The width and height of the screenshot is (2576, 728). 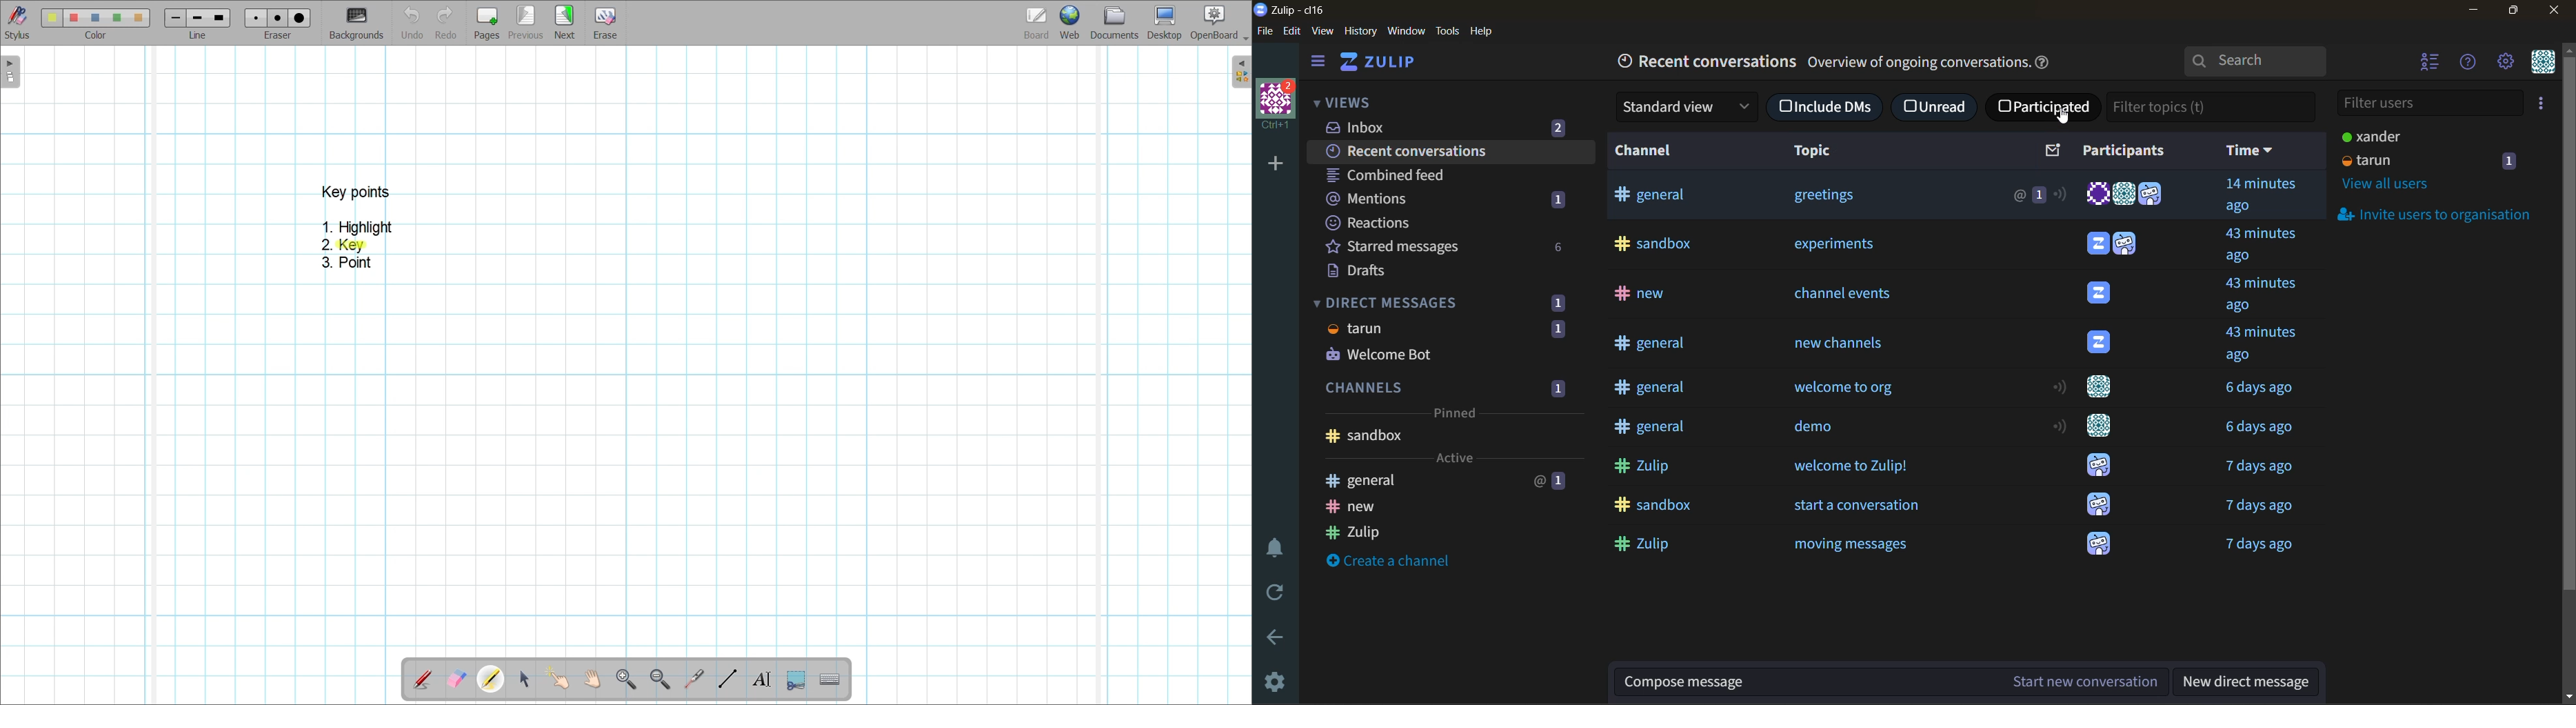 What do you see at coordinates (1455, 457) in the screenshot?
I see `active` at bounding box center [1455, 457].